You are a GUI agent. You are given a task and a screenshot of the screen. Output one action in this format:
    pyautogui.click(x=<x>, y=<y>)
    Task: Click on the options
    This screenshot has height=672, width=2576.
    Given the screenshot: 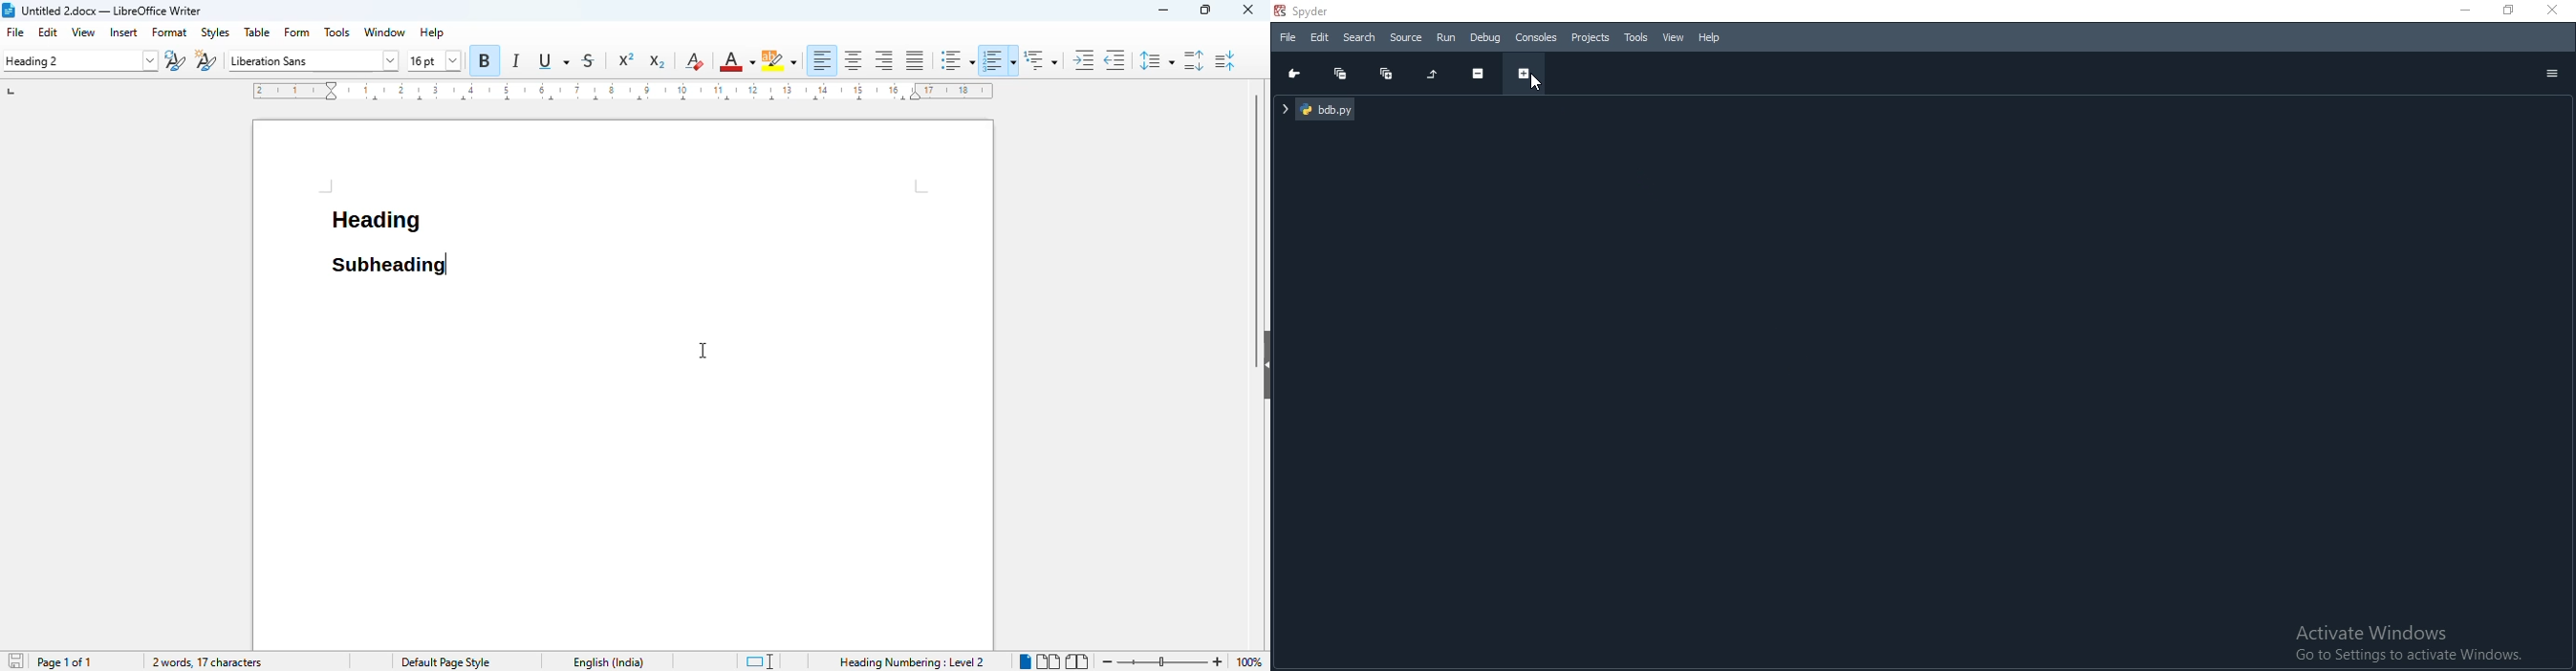 What is the action you would take?
    pyautogui.click(x=2550, y=73)
    